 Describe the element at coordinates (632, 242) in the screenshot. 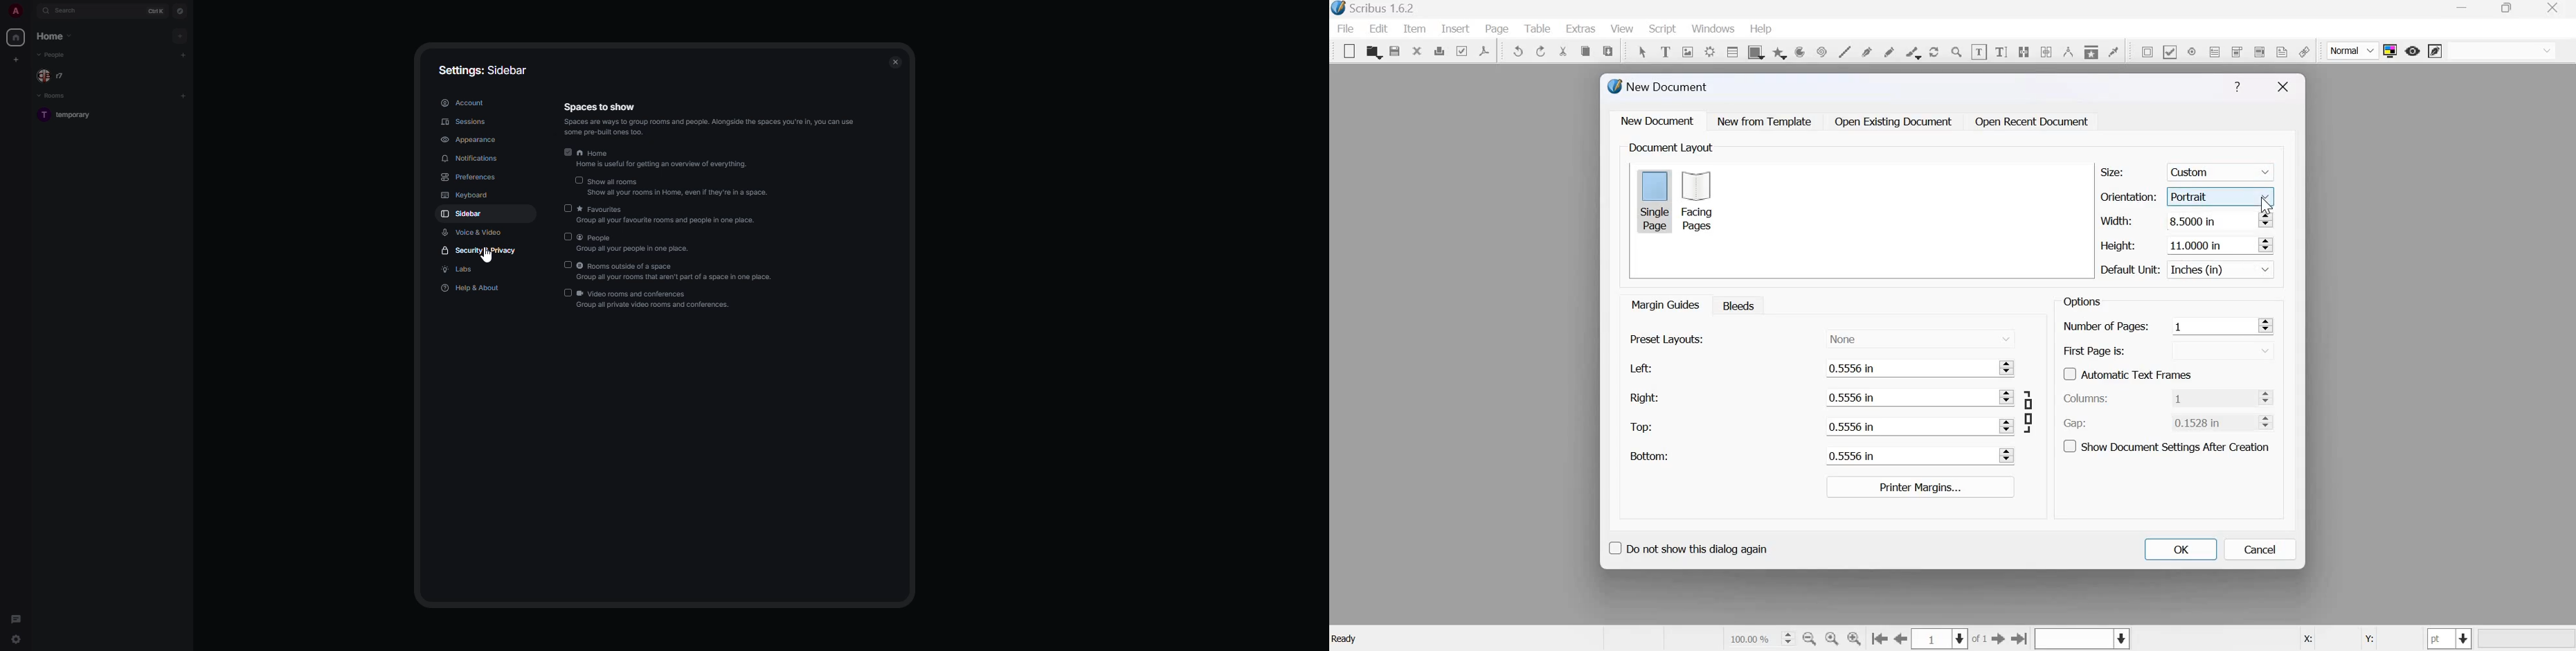

I see `people` at that location.